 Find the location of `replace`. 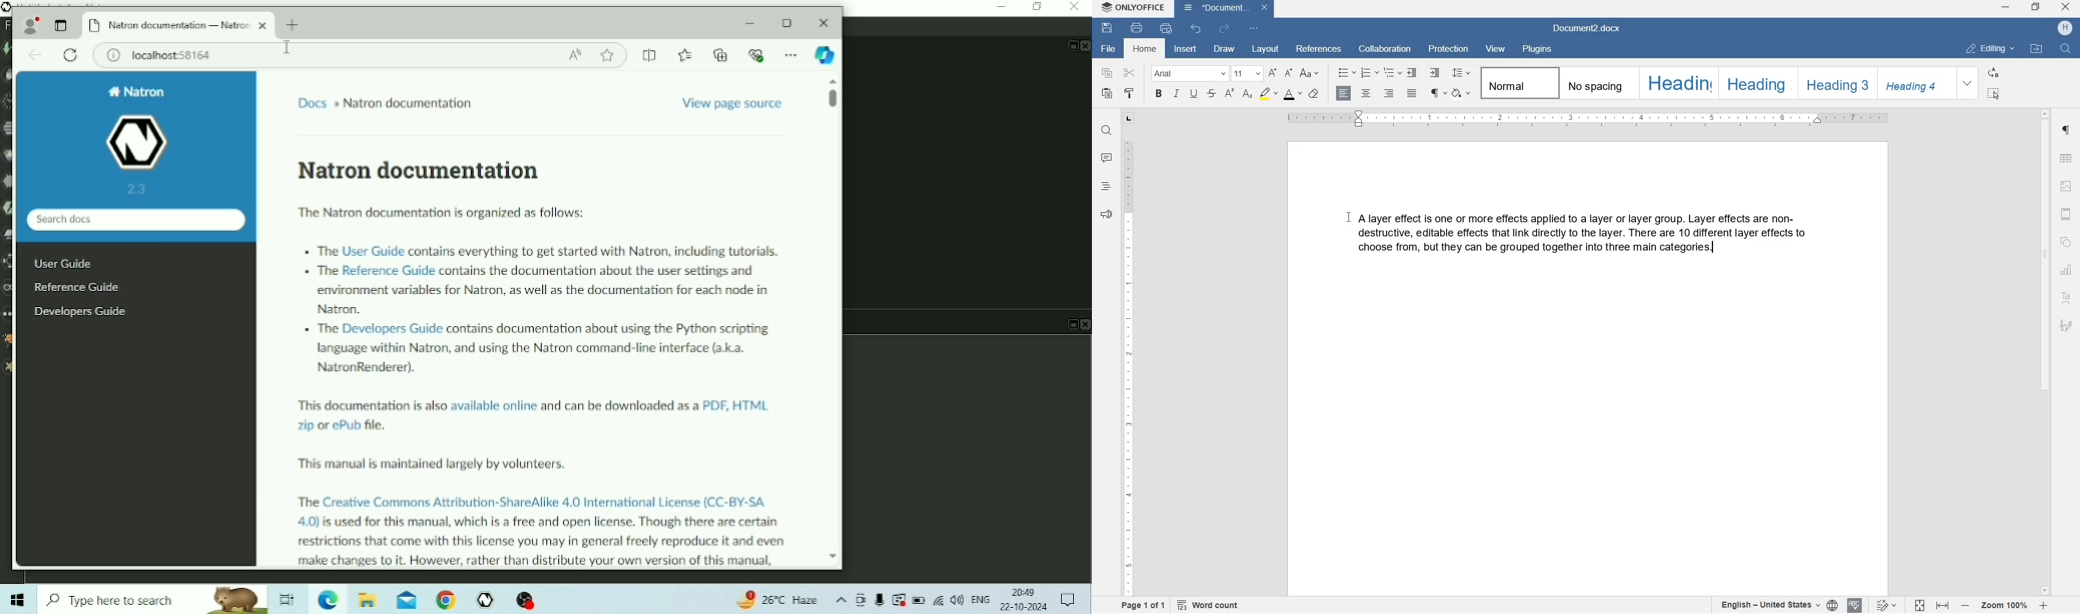

replace is located at coordinates (1995, 74).